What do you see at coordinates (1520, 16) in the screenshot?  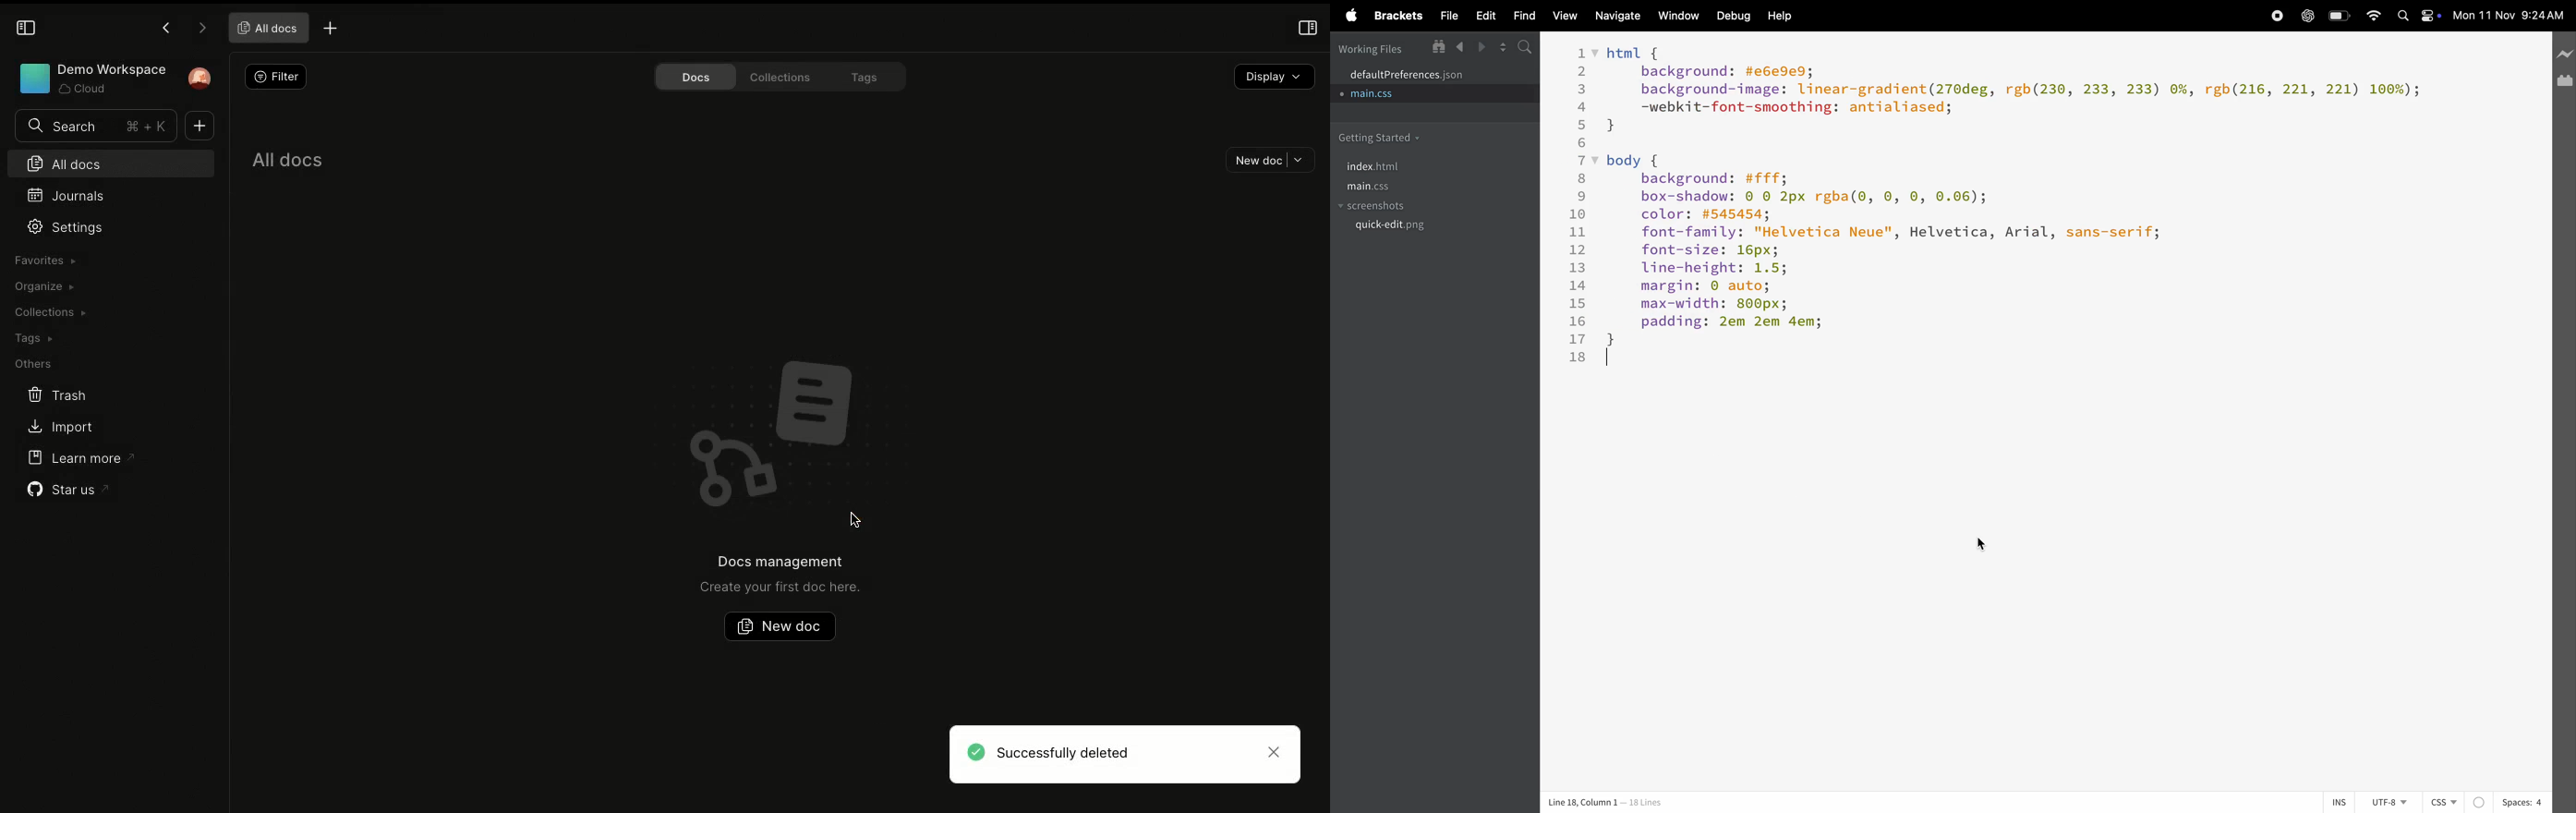 I see `find` at bounding box center [1520, 16].